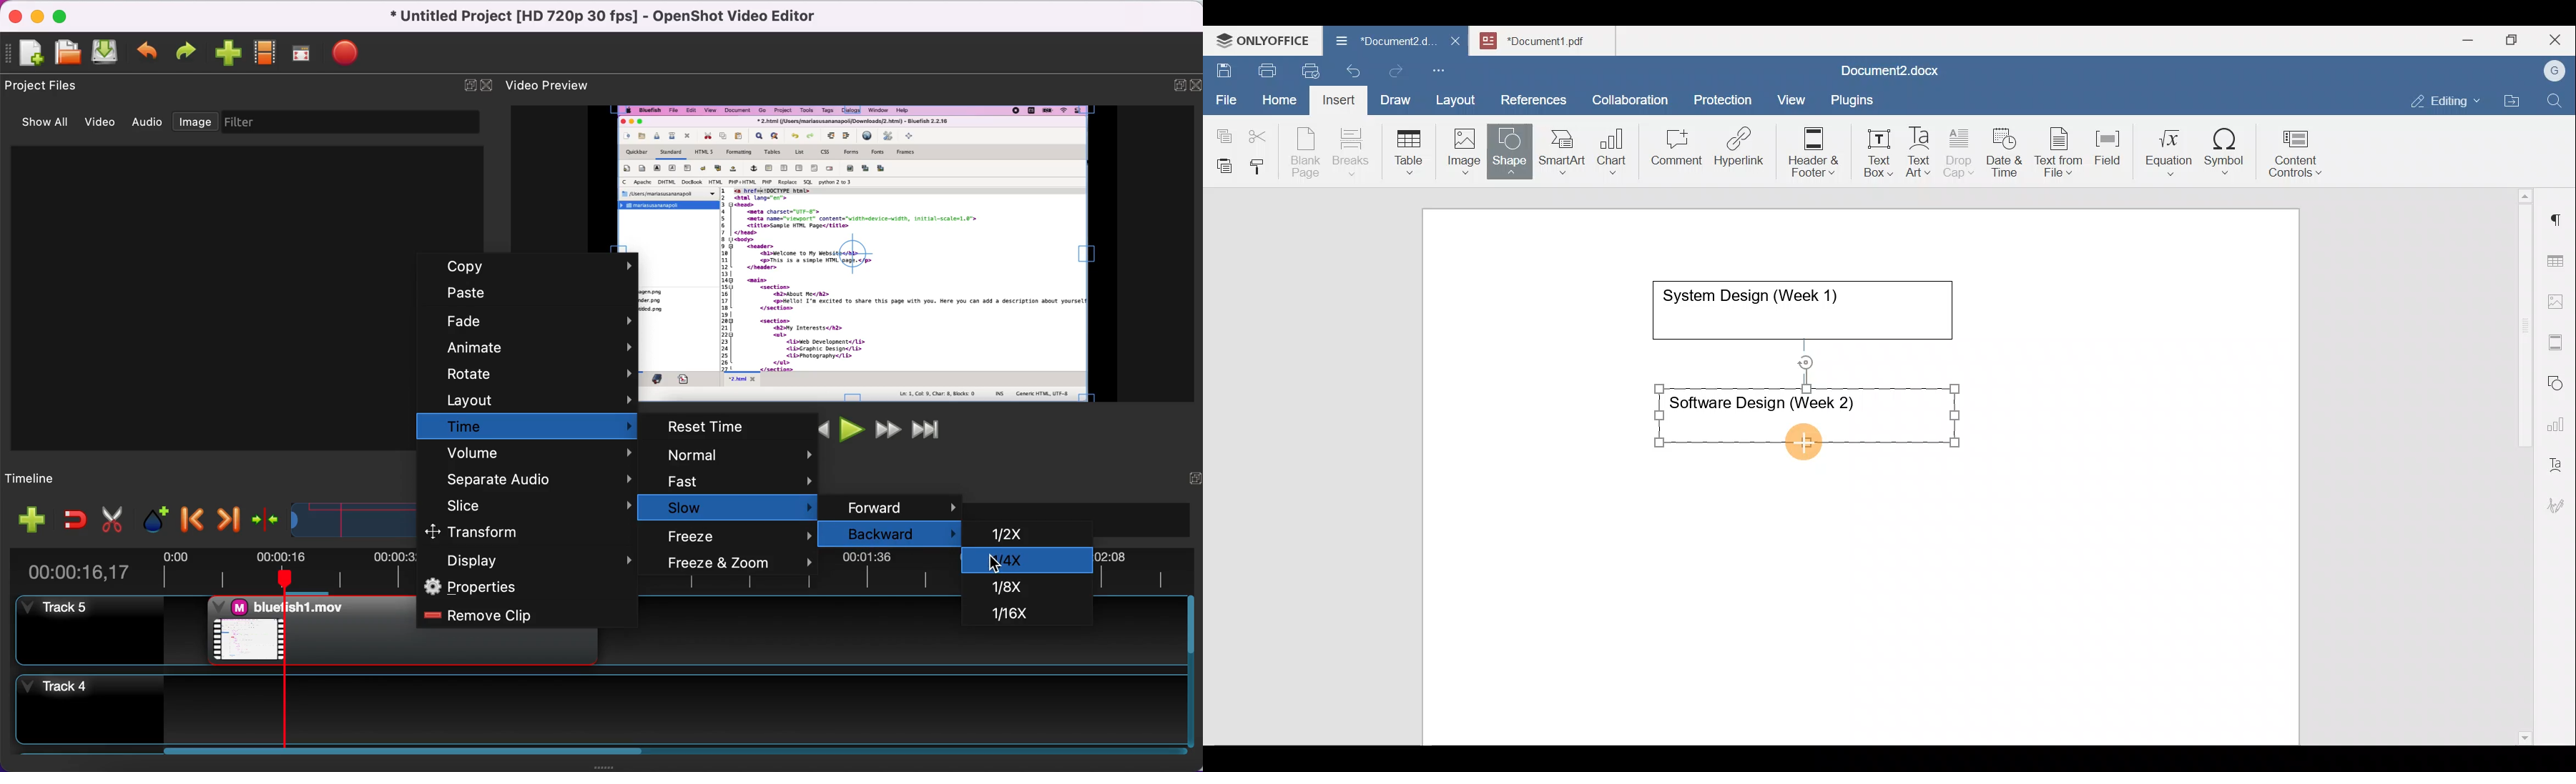 This screenshot has height=784, width=2576. I want to click on Cursor, so click(1801, 441).